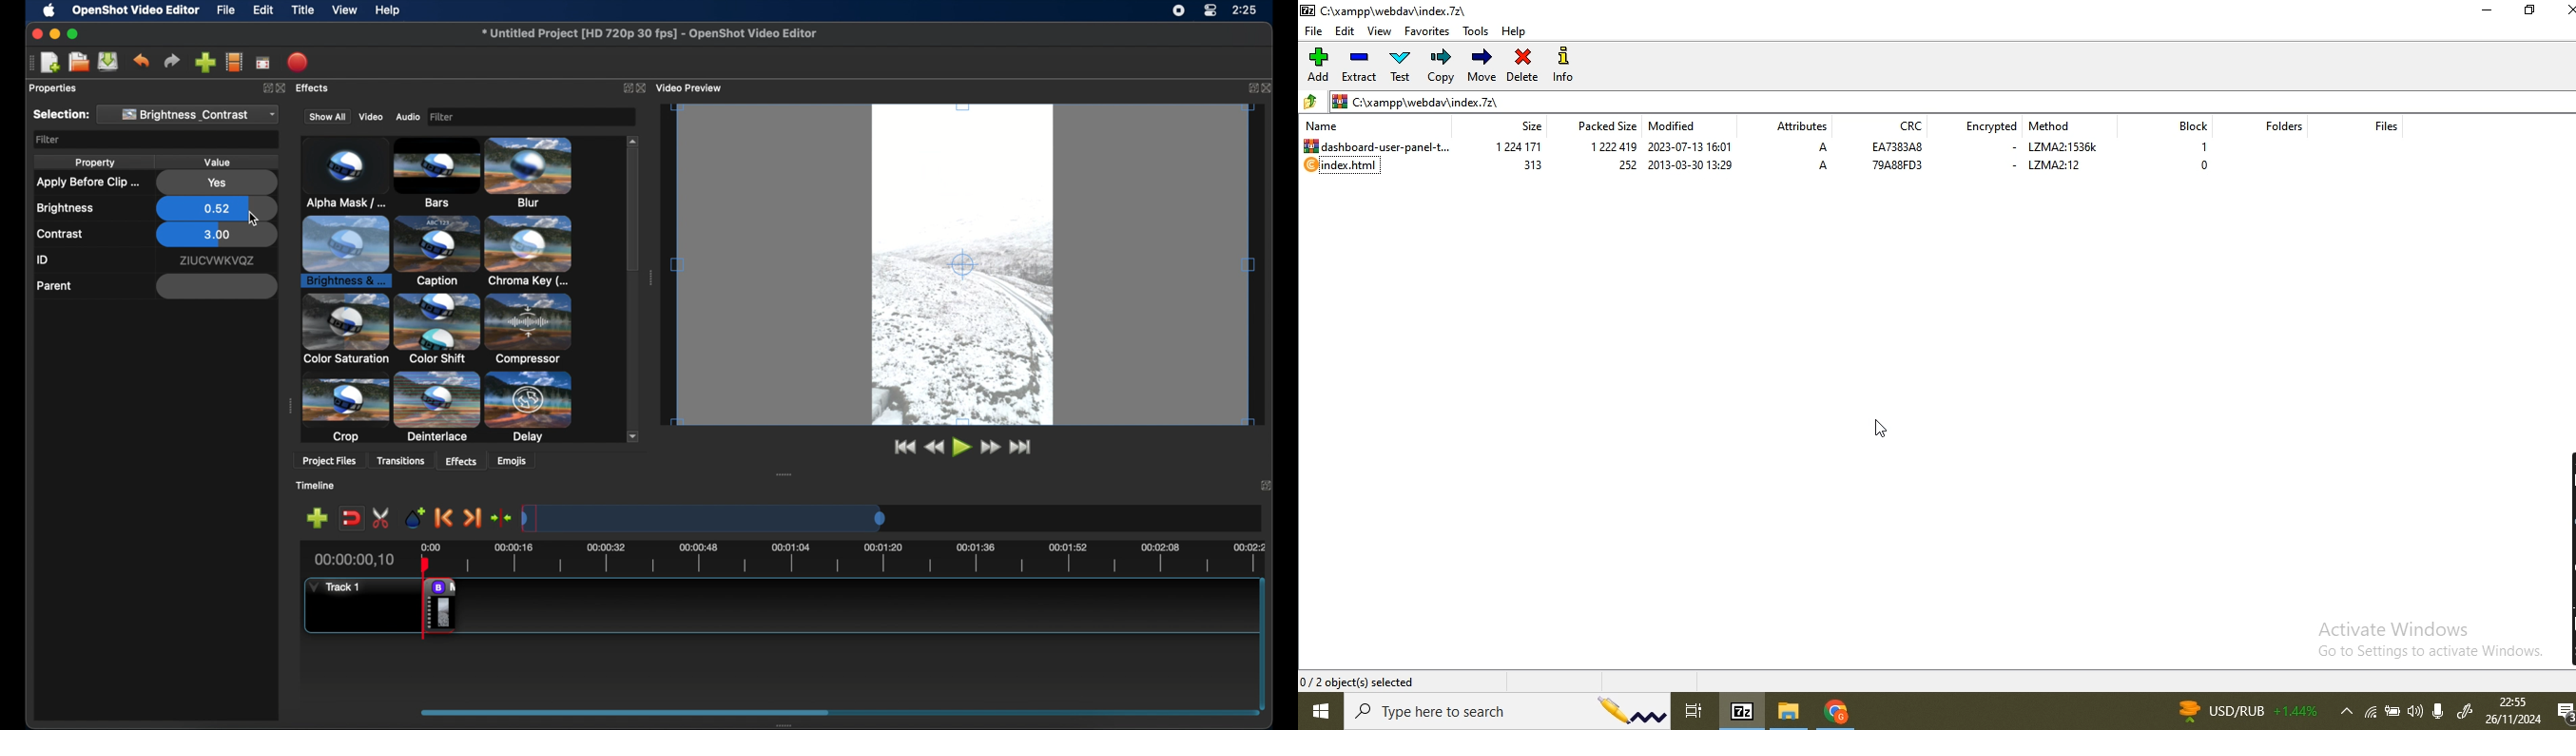 The image size is (2576, 756). I want to click on drag handle, so click(651, 276).